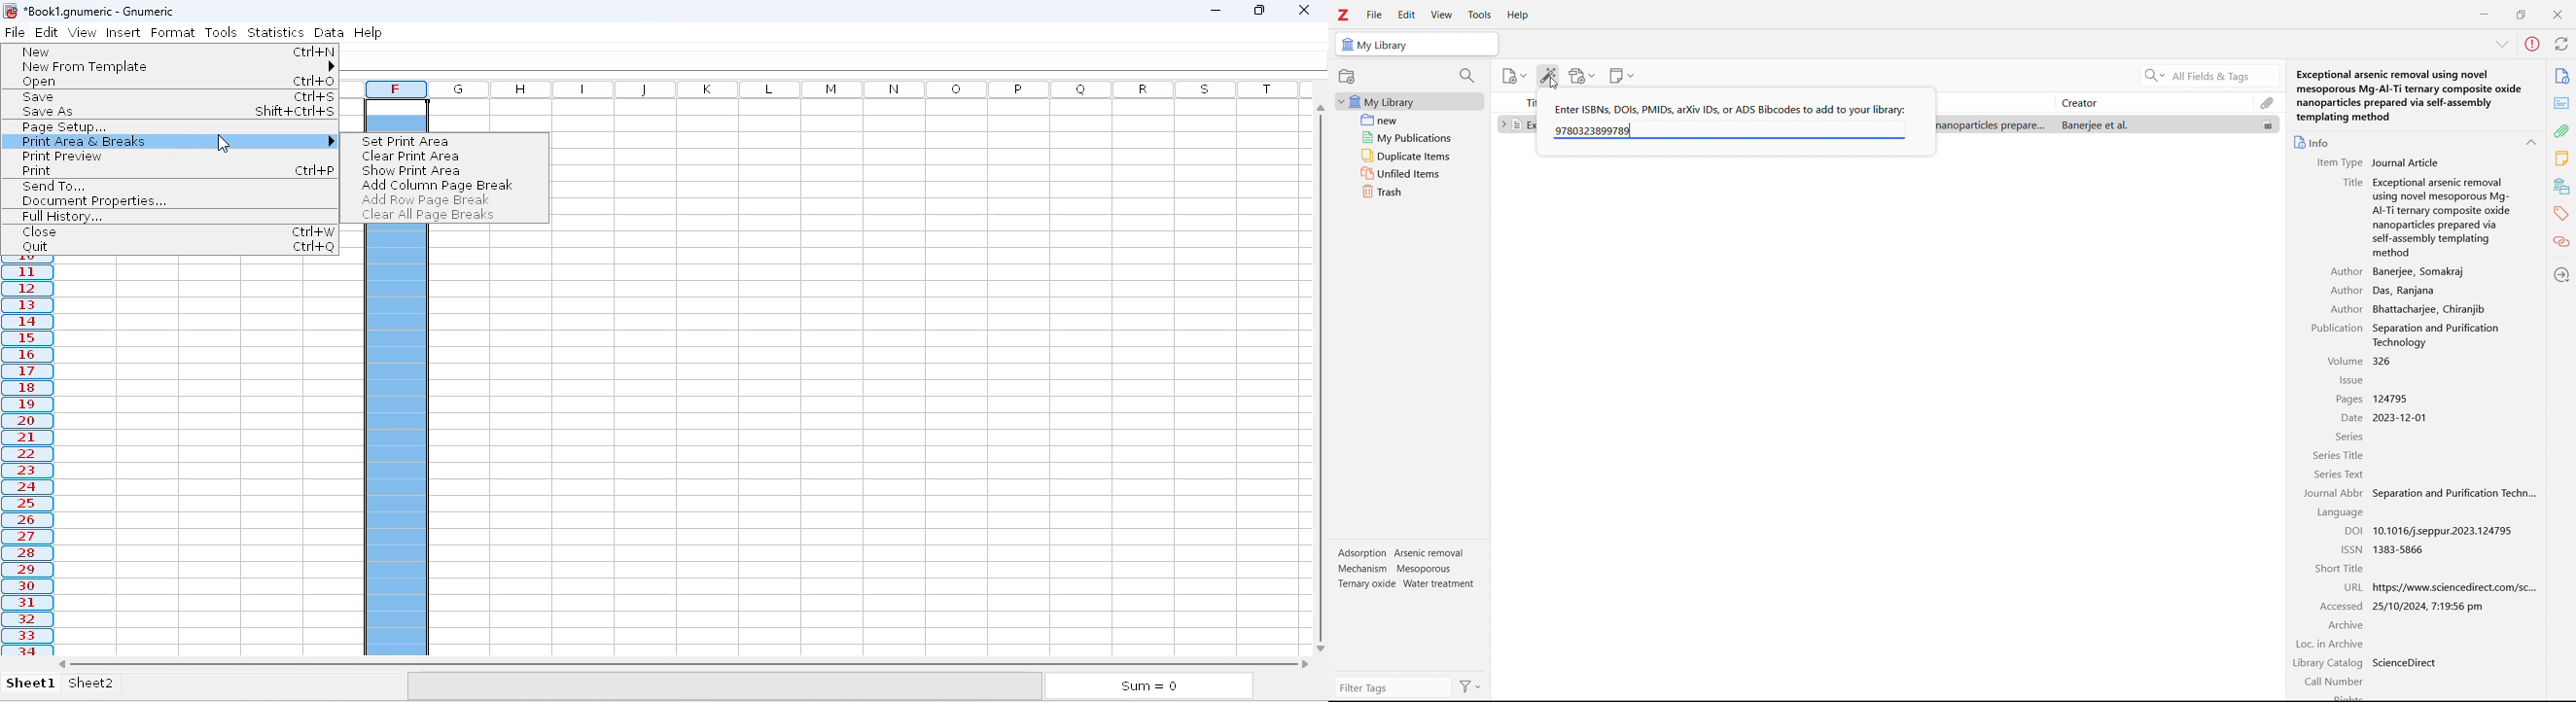 The height and width of the screenshot is (728, 2576). What do you see at coordinates (312, 247) in the screenshot?
I see `shortcut for quit` at bounding box center [312, 247].